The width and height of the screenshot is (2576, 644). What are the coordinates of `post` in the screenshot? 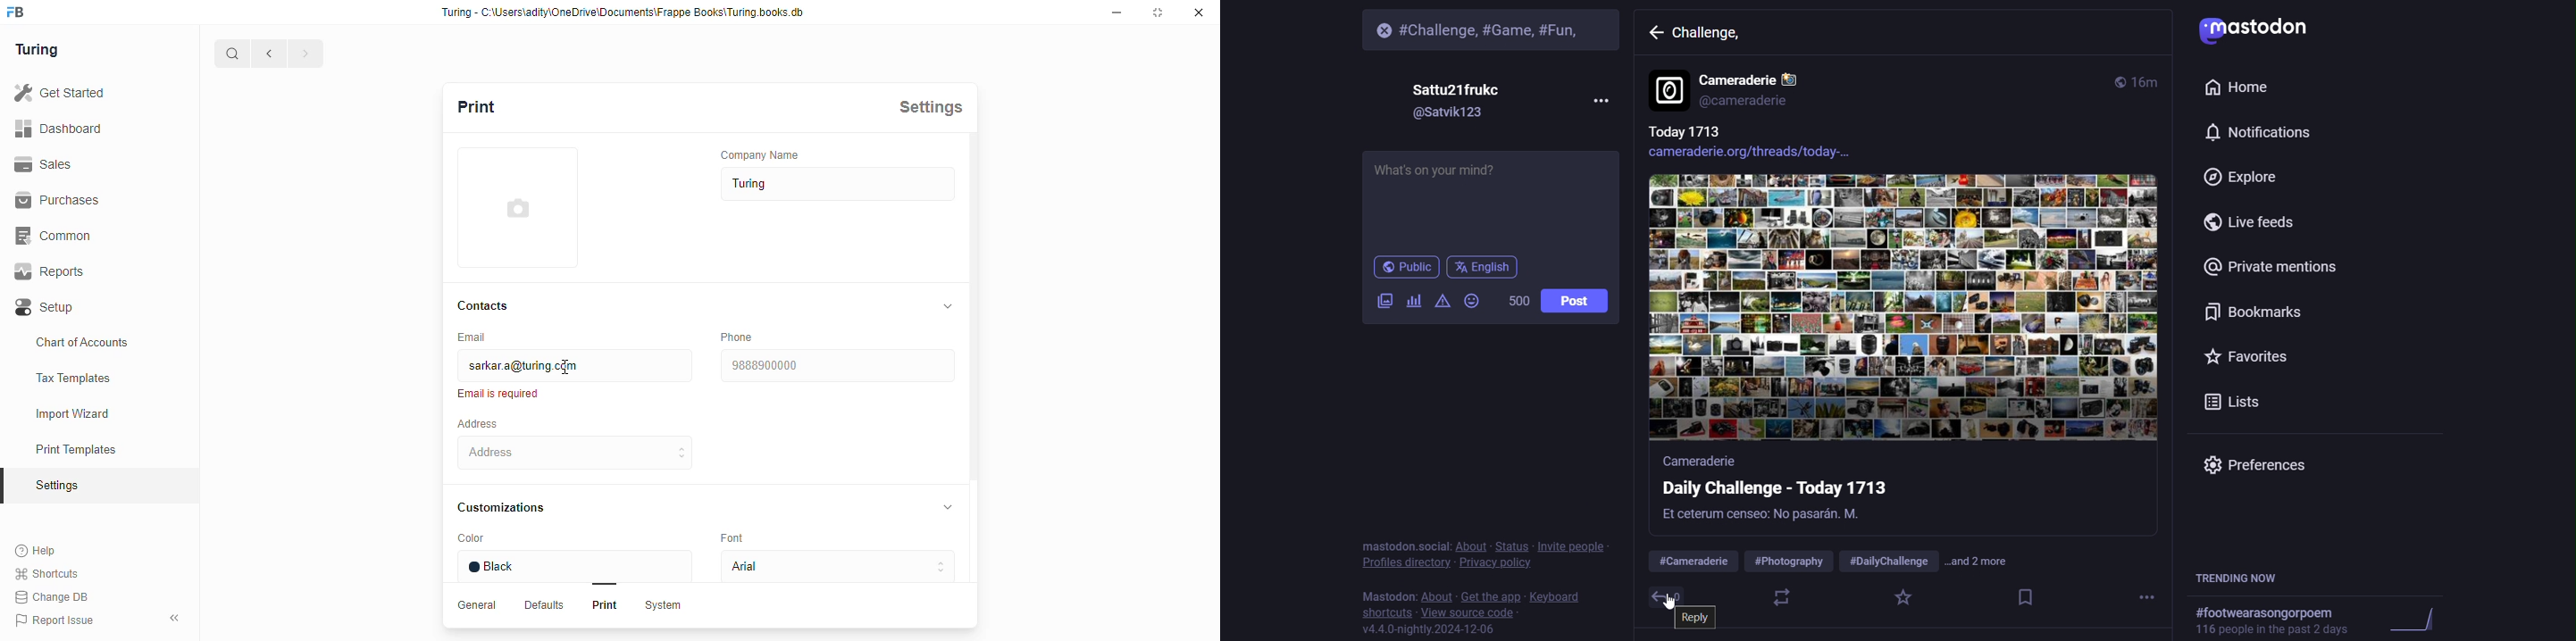 It's located at (1575, 301).